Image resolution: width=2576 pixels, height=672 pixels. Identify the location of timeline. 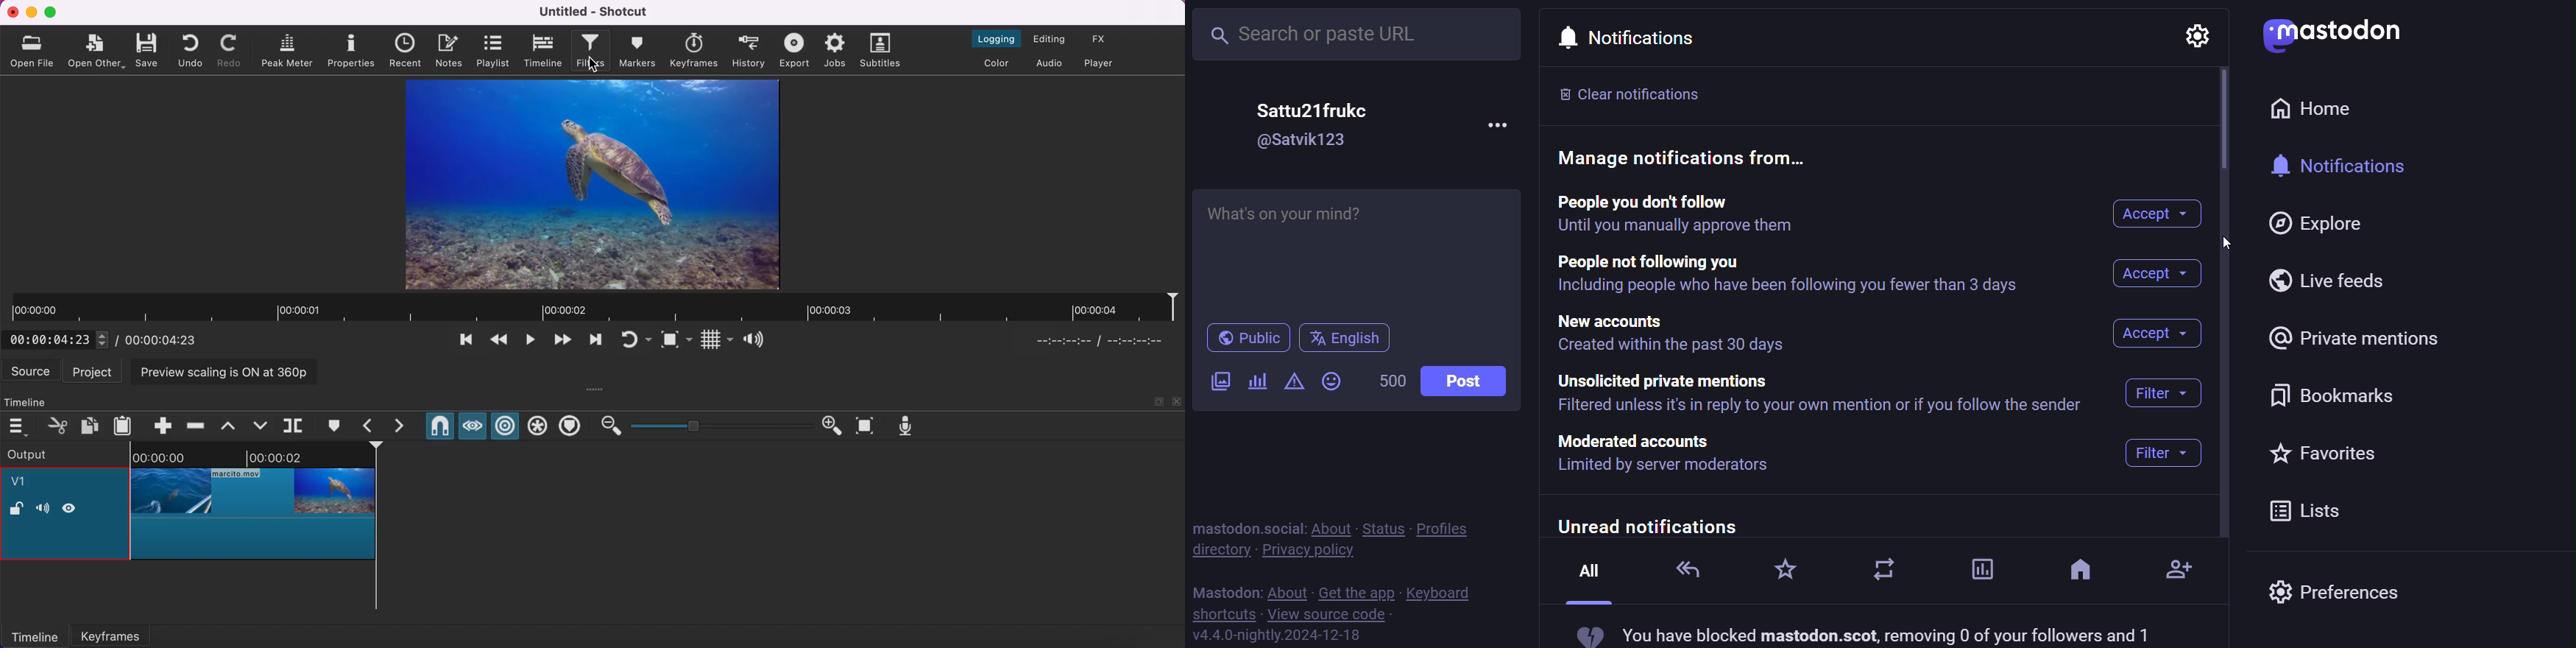
(35, 400).